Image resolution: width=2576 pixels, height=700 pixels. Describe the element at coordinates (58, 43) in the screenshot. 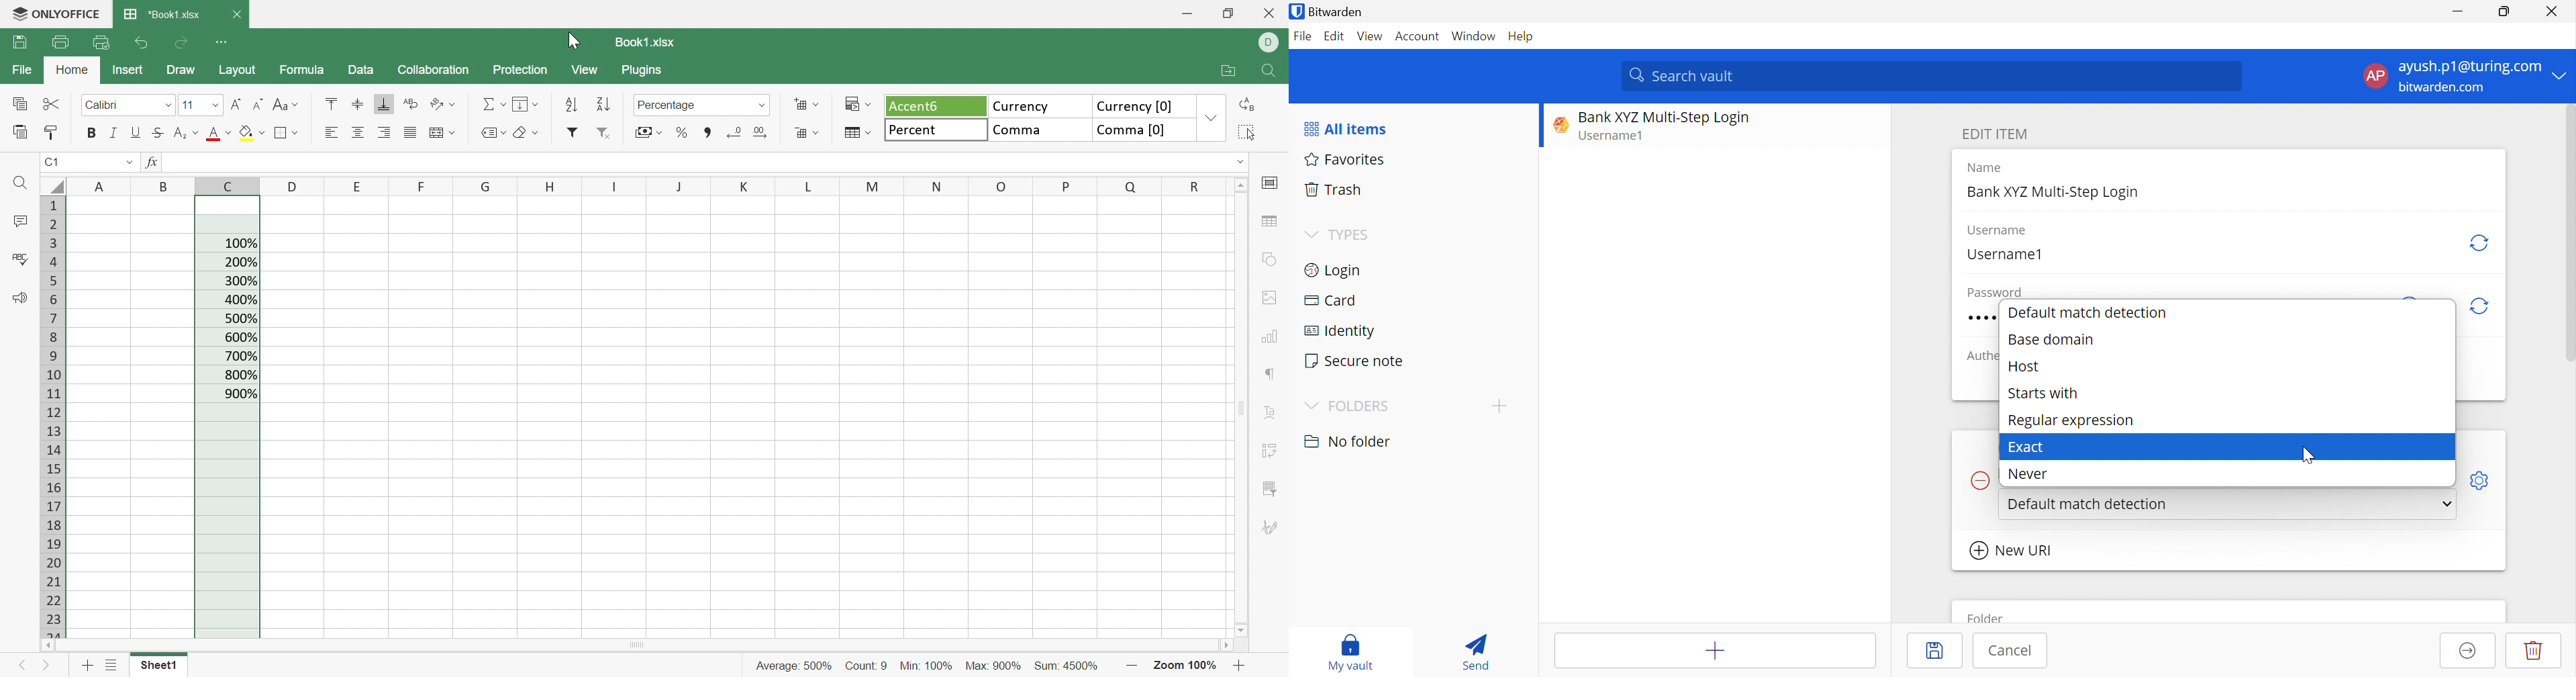

I see `Print` at that location.